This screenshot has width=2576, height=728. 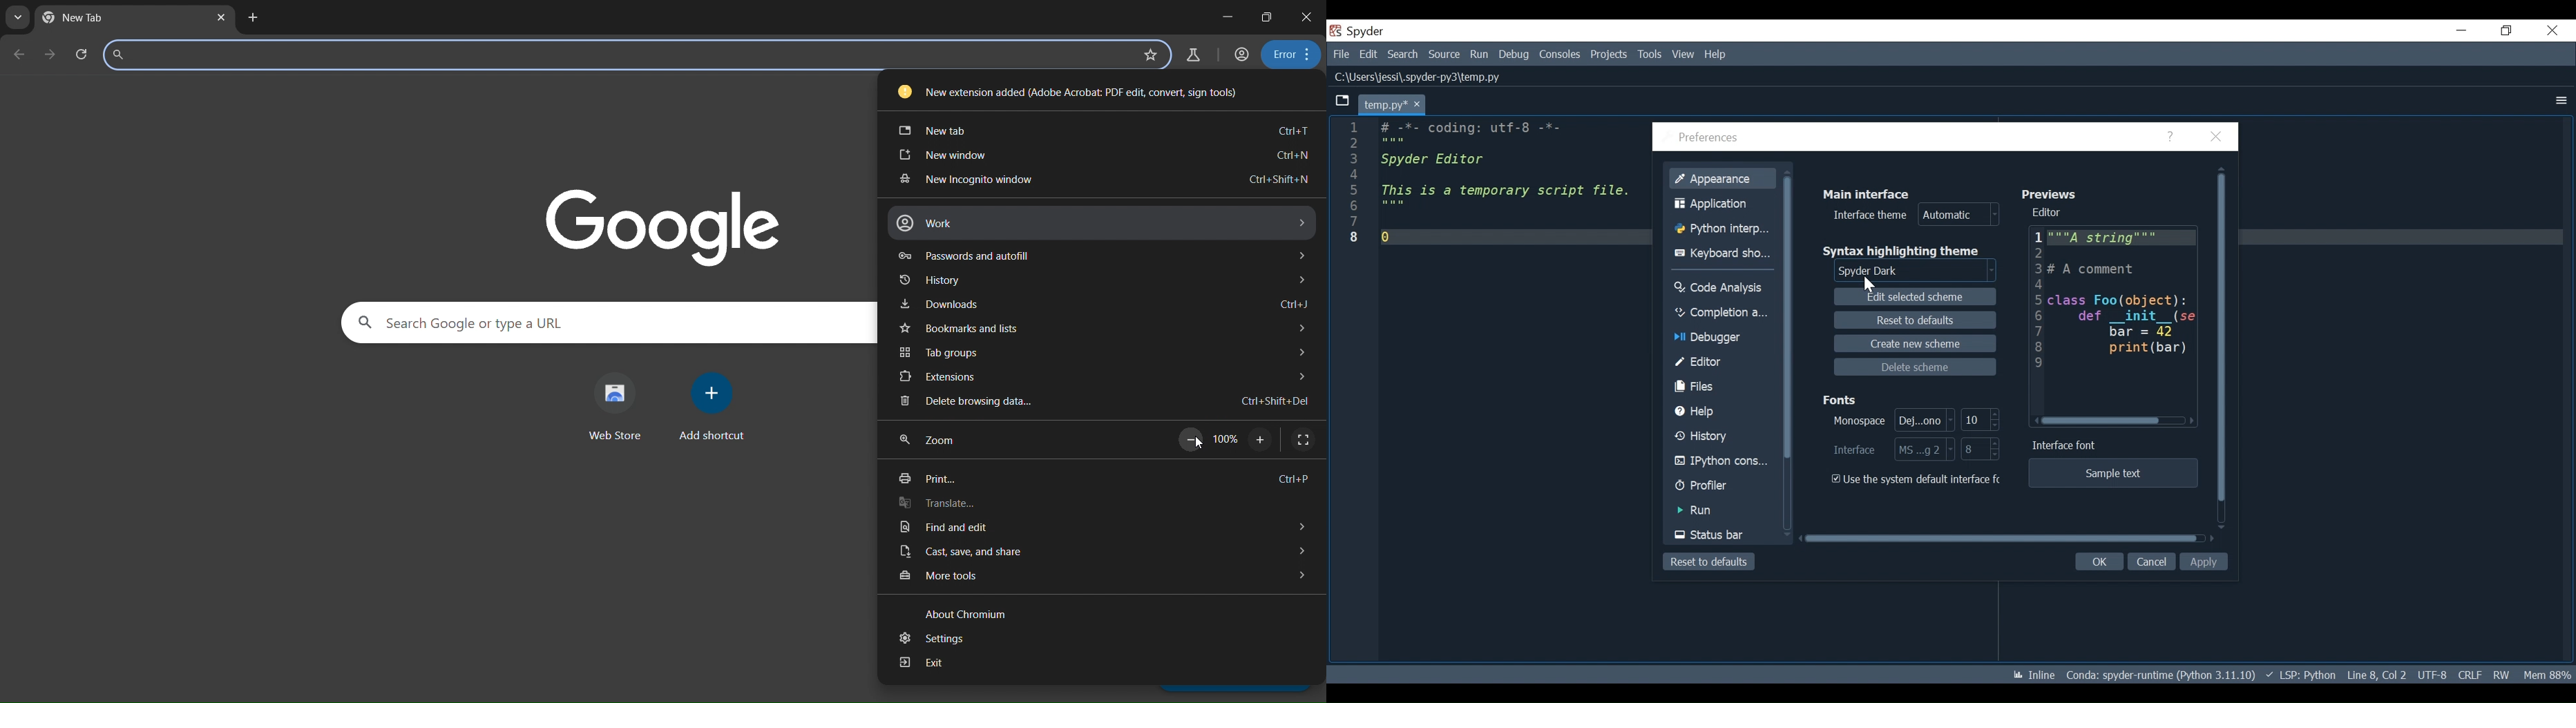 I want to click on line numbers, so click(x=1352, y=184).